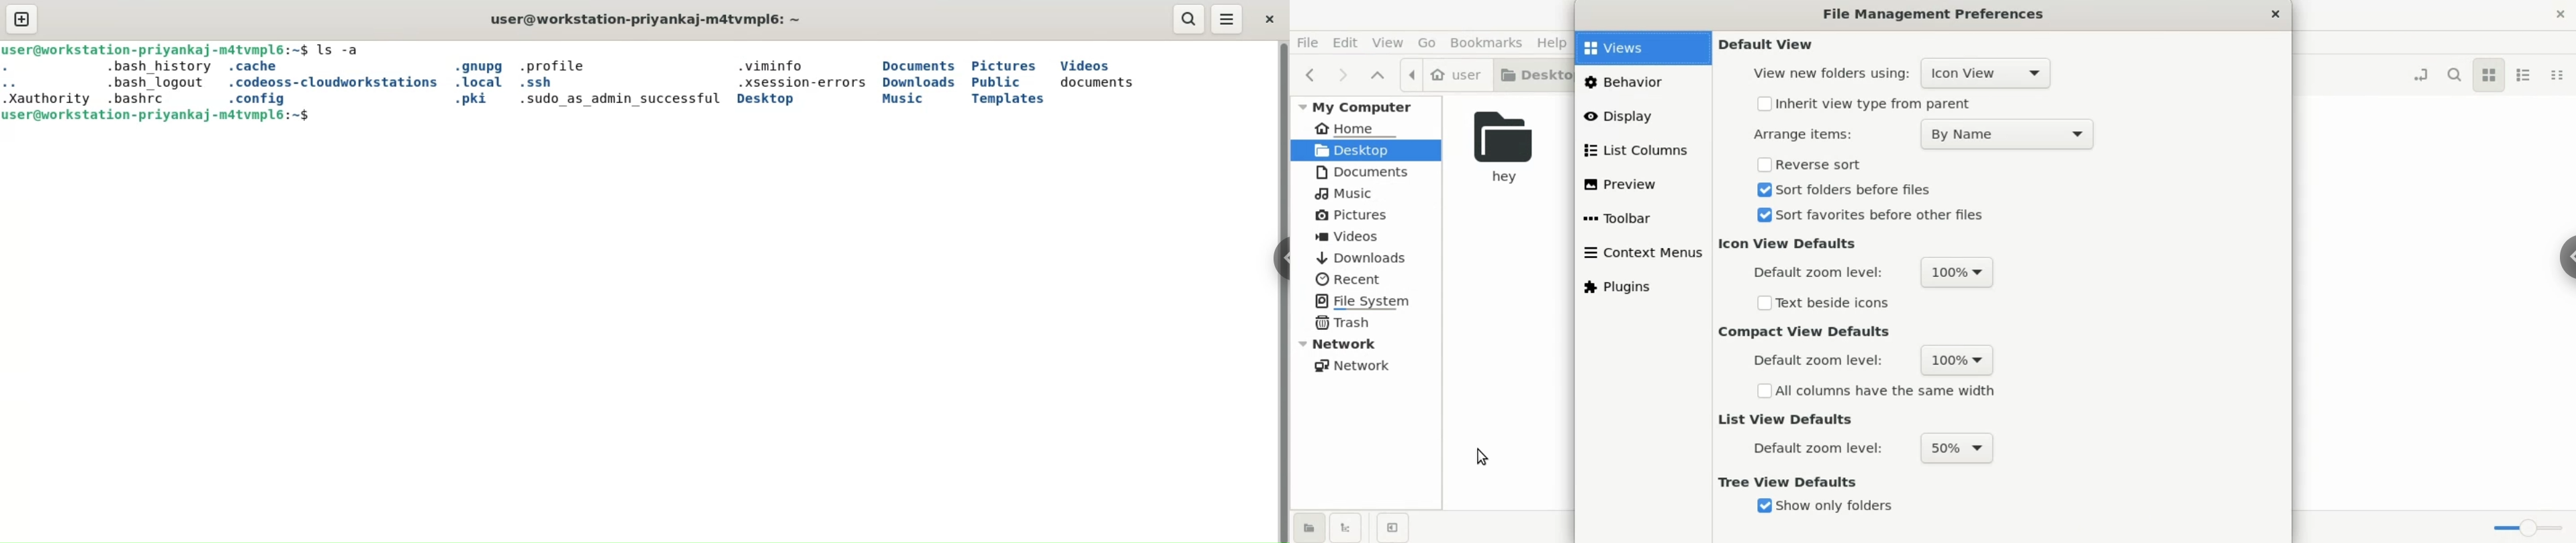  I want to click on command input, so click(784, 116).